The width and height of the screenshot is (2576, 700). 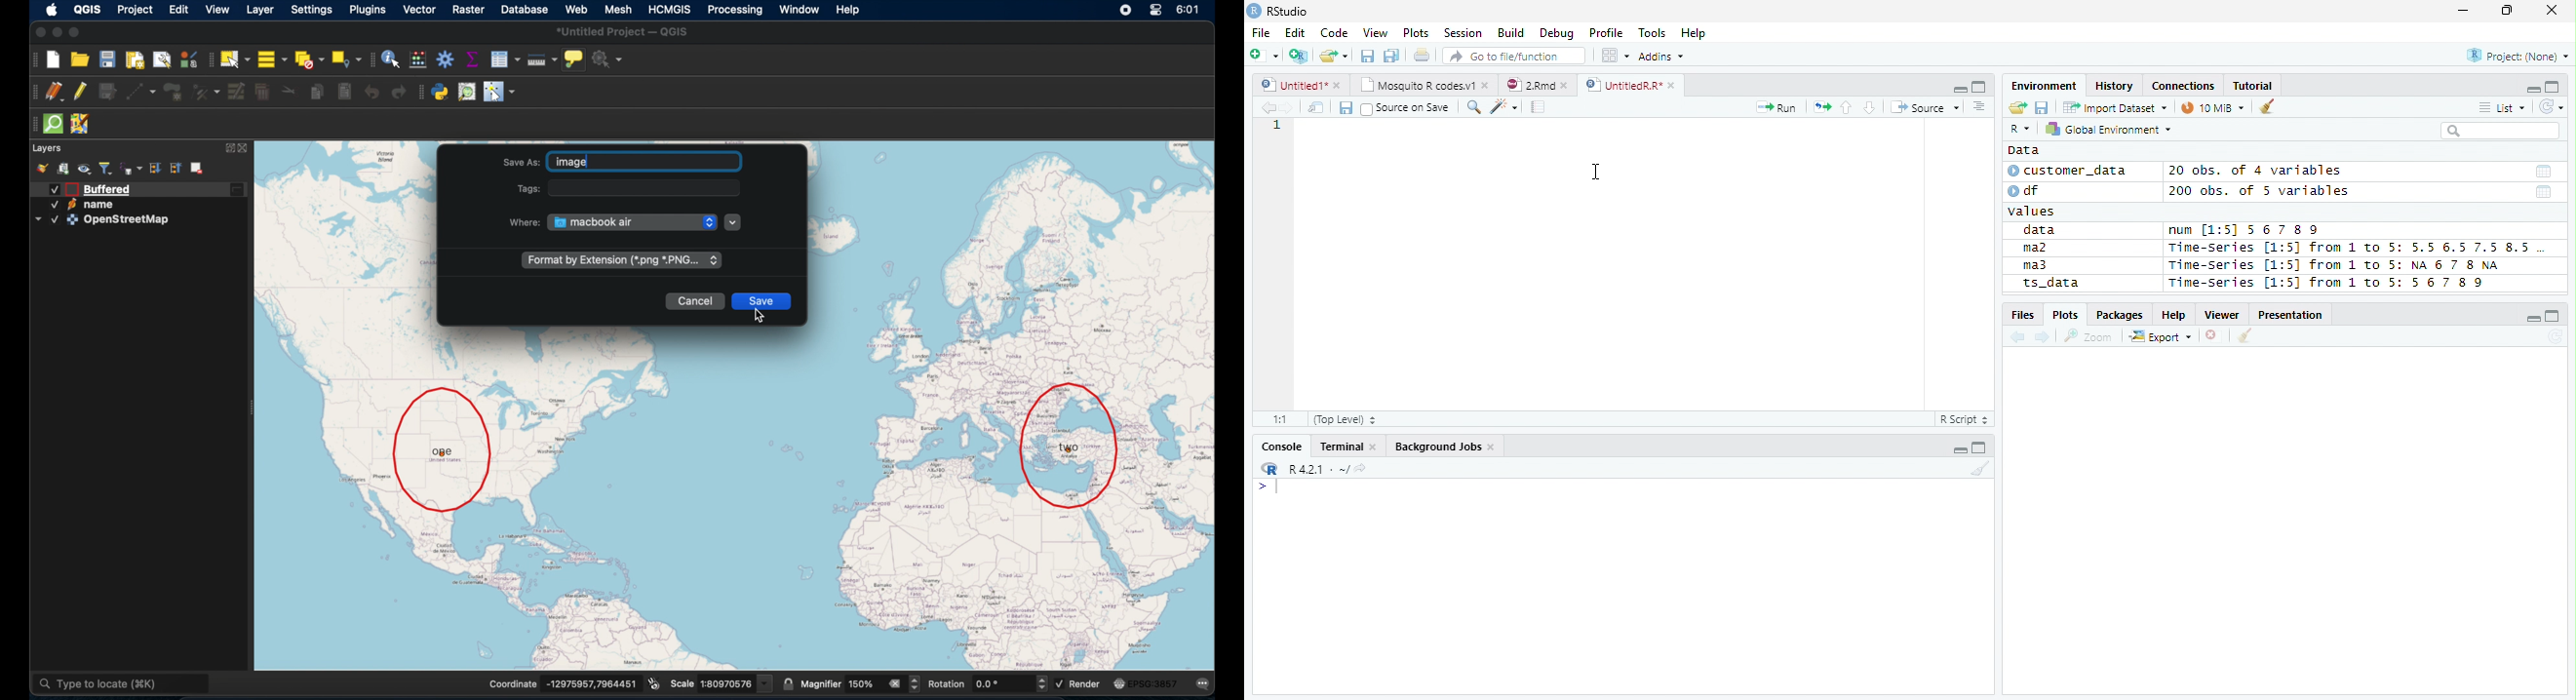 I want to click on Background jobs, so click(x=1445, y=448).